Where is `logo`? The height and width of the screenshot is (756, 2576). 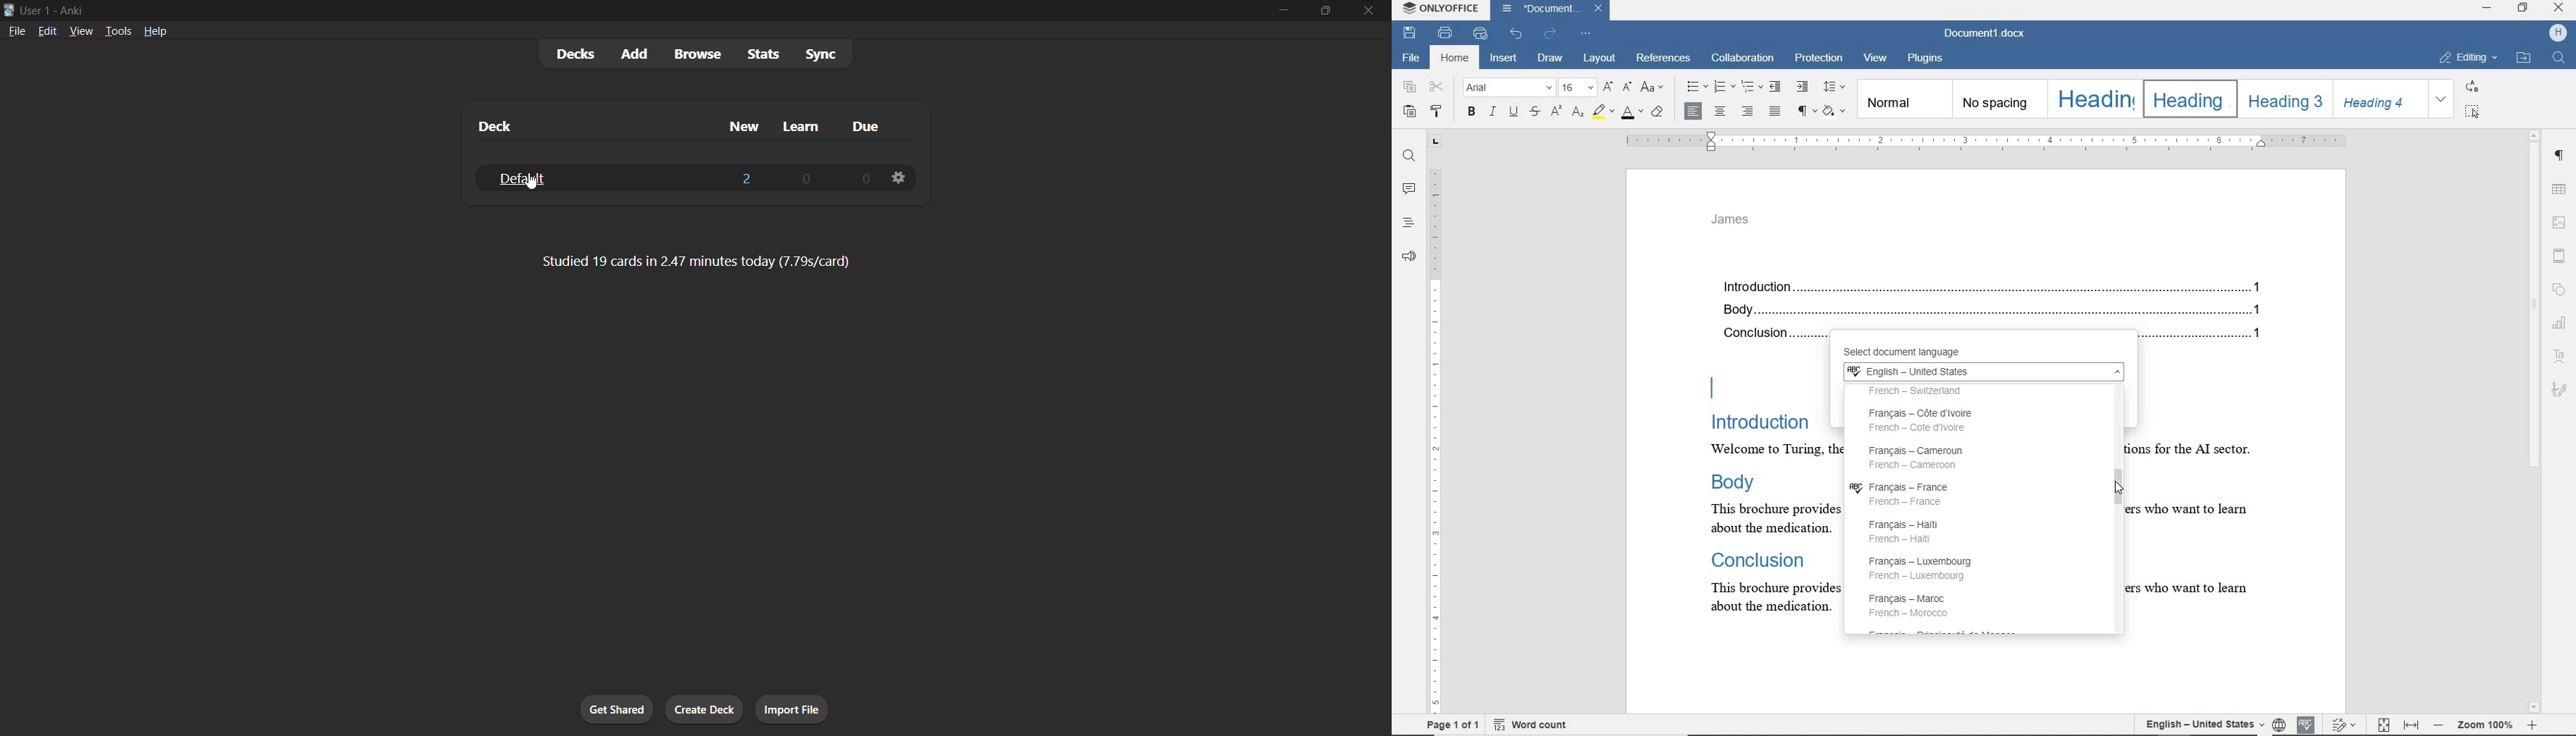
logo is located at coordinates (8, 9).